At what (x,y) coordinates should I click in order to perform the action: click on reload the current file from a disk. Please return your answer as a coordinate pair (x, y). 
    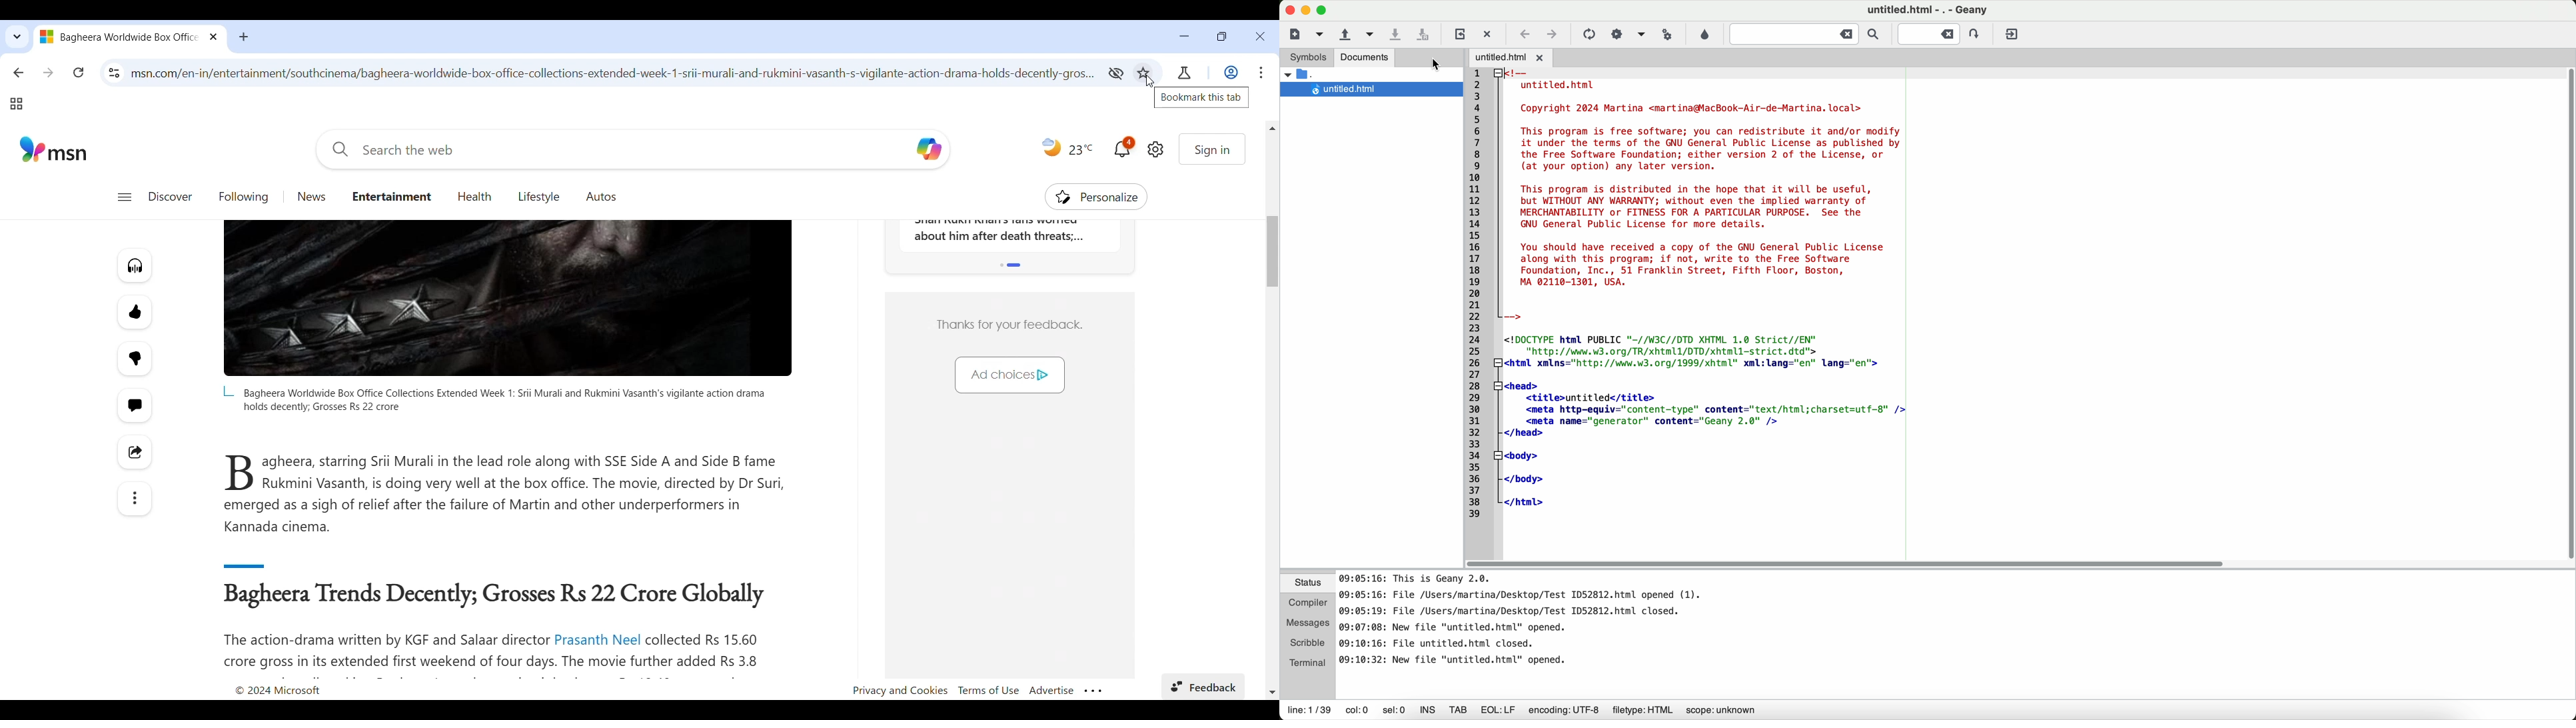
    Looking at the image, I should click on (1460, 36).